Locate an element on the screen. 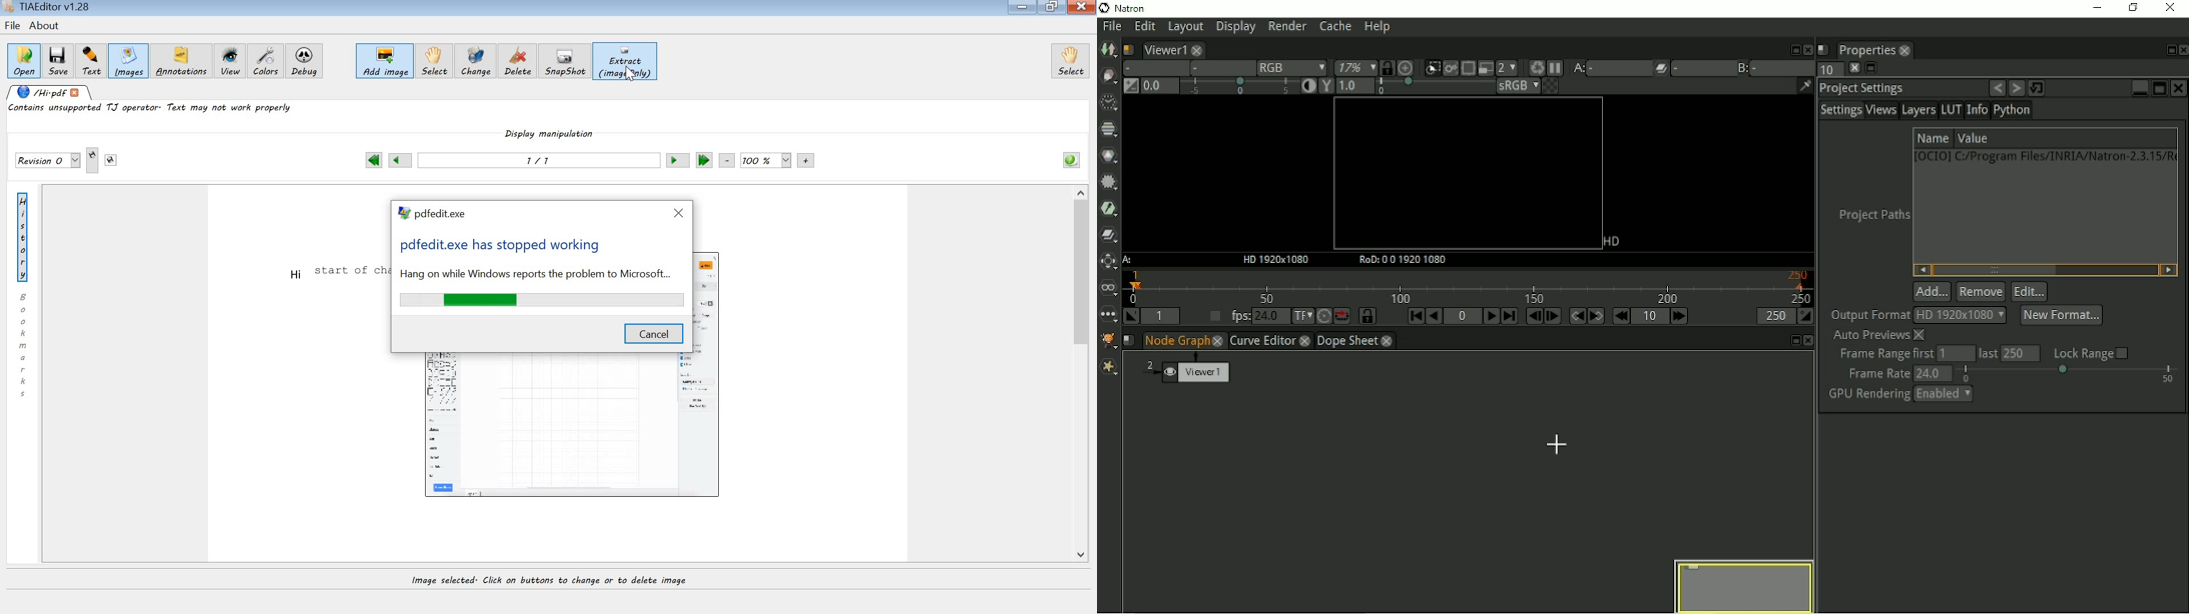 The height and width of the screenshot is (616, 2212). frame rate is located at coordinates (2004, 373).